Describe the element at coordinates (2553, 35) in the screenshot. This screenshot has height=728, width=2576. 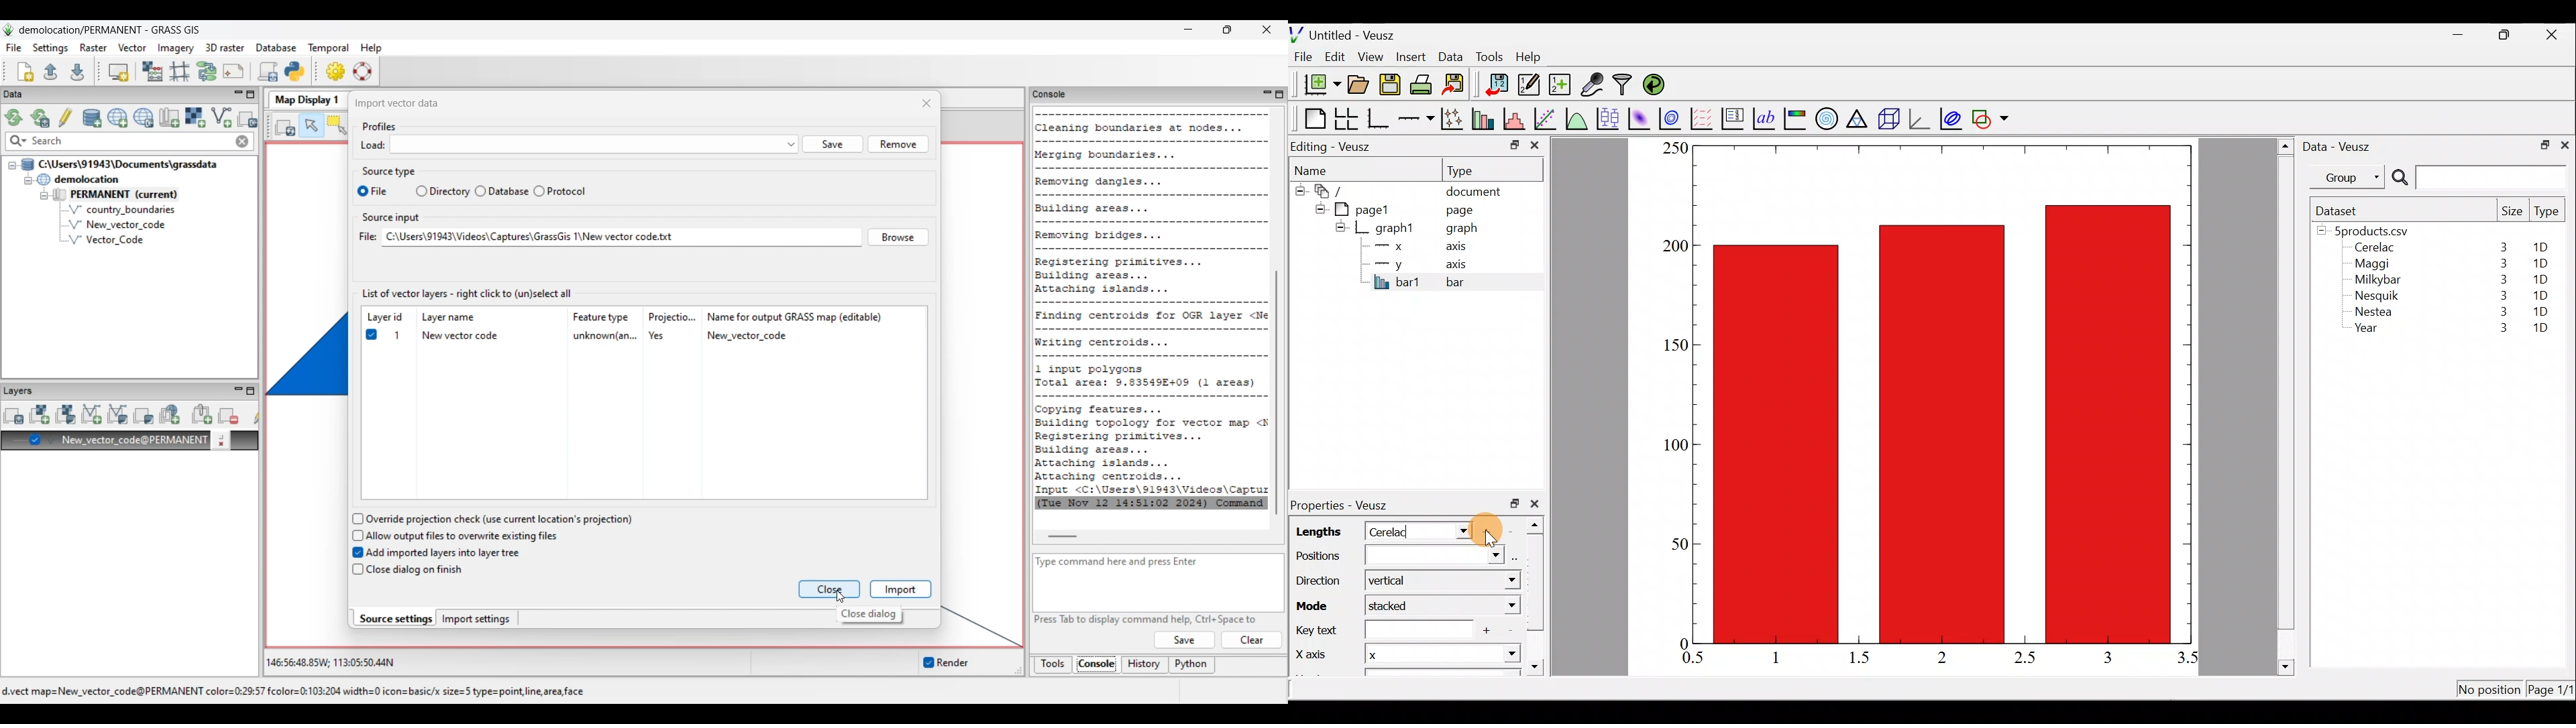
I see `close` at that location.